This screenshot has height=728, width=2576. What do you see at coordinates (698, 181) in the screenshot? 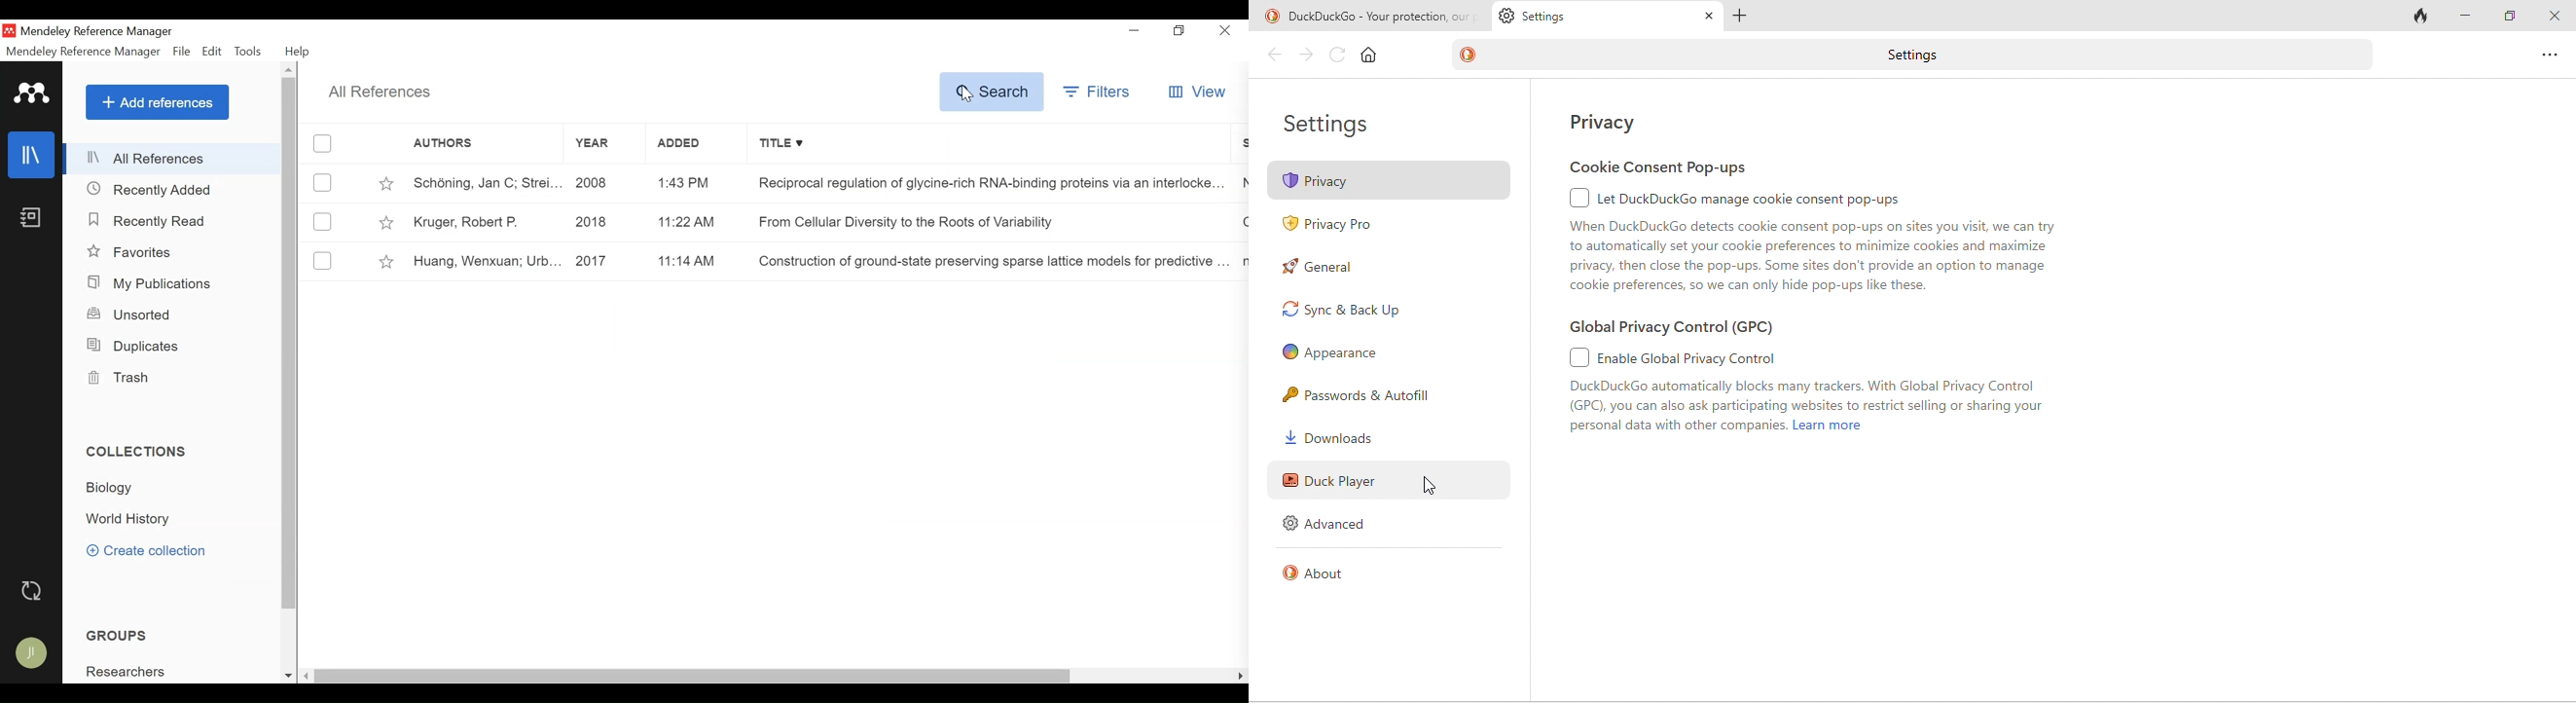
I see `1:43 PM` at bounding box center [698, 181].